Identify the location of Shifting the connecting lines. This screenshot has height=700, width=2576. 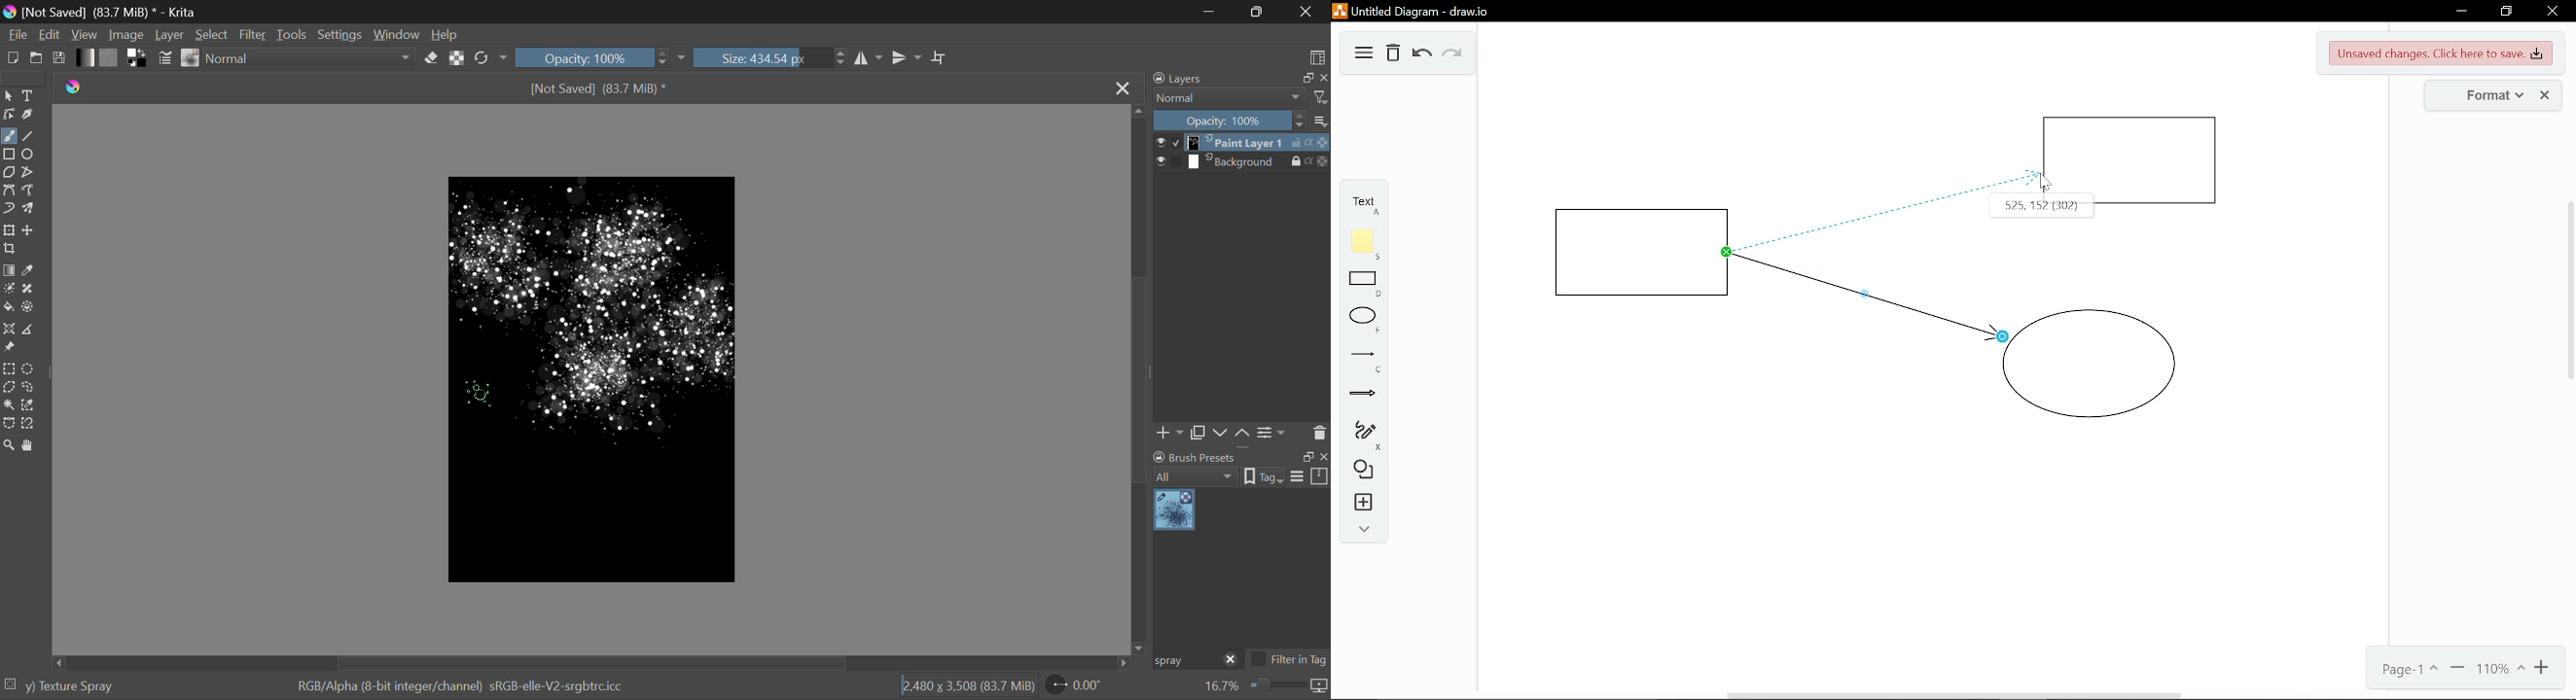
(1888, 199).